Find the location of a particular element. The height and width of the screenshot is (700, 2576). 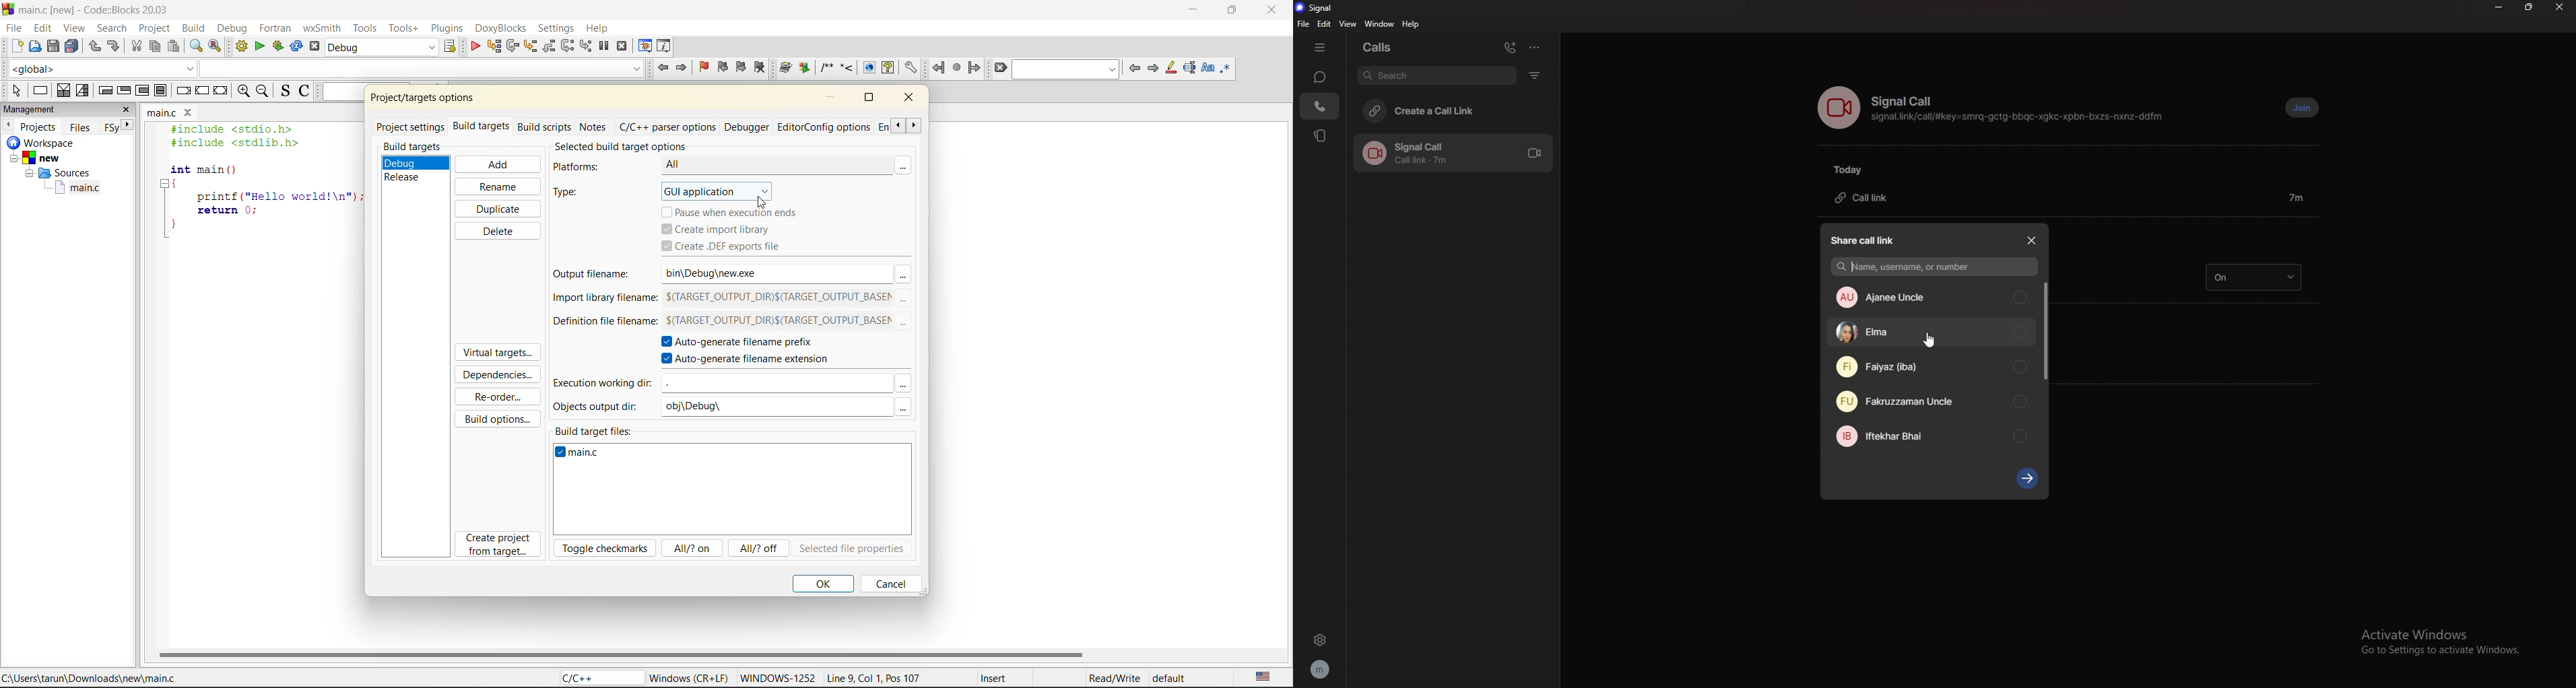

jump forward is located at coordinates (974, 67).